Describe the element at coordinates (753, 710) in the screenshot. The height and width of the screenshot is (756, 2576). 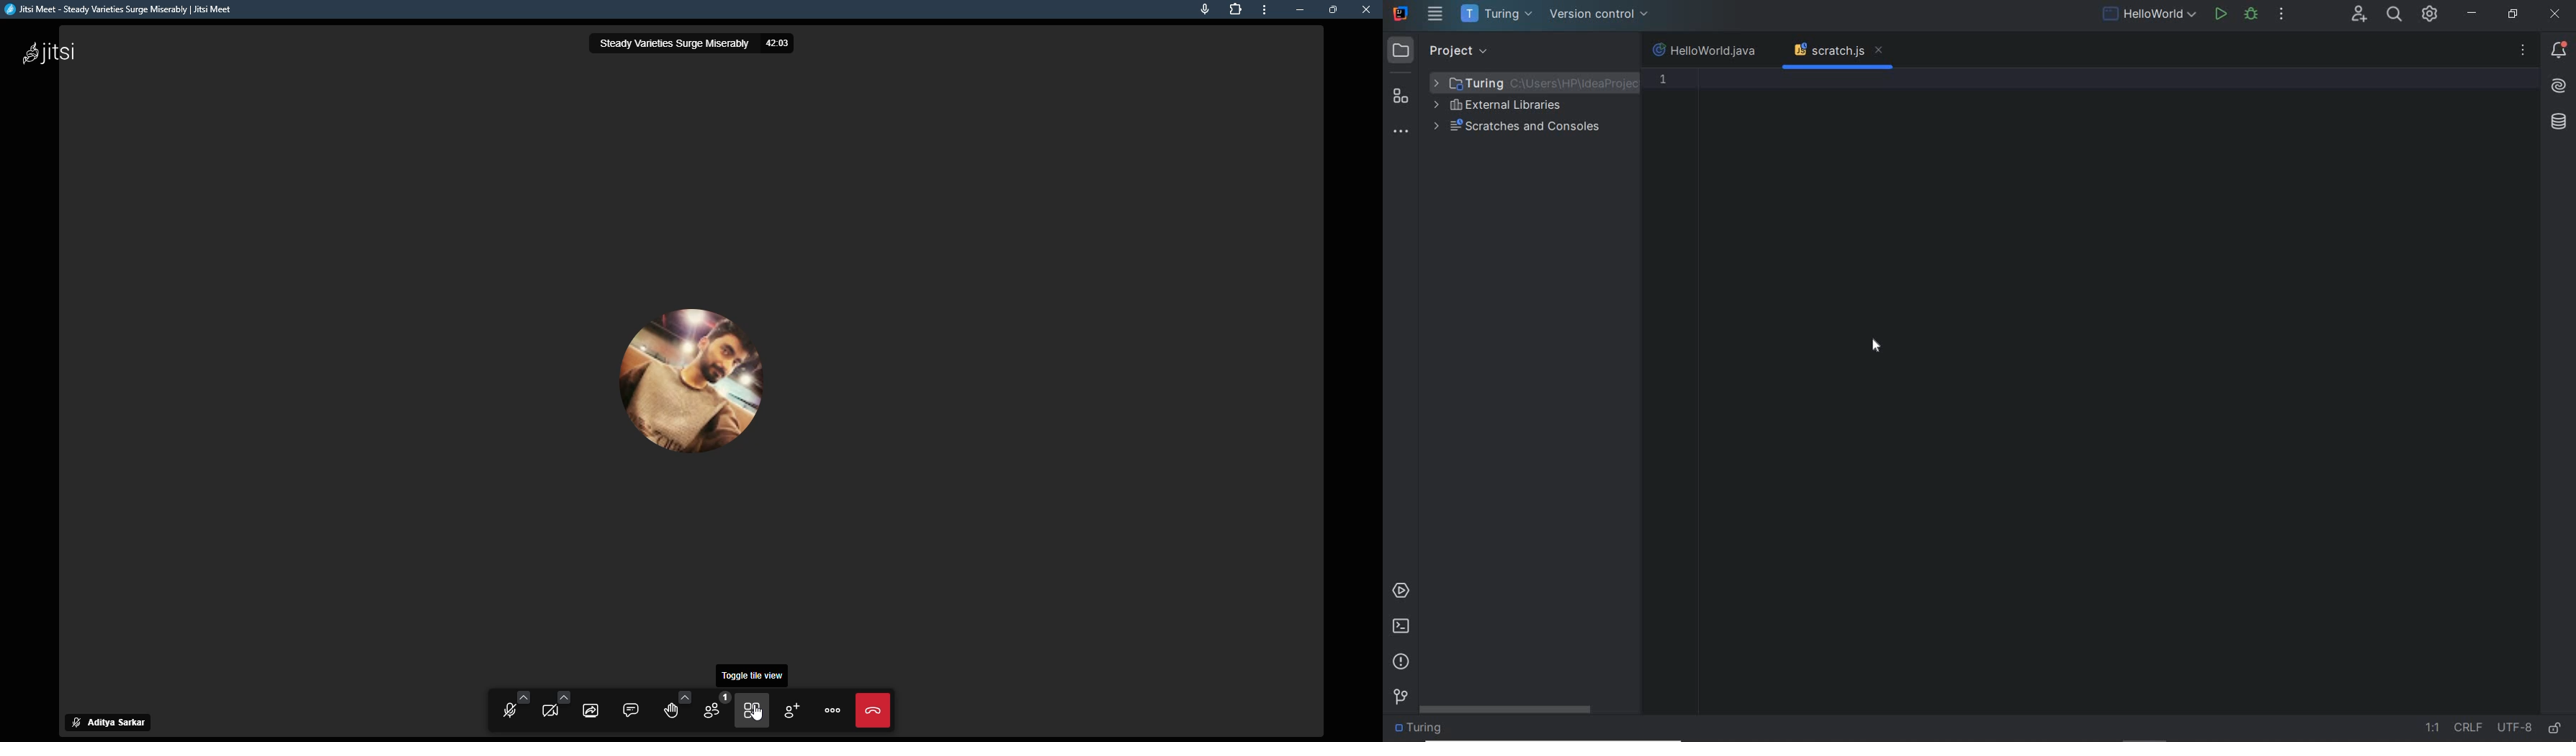
I see `toggle tile view` at that location.